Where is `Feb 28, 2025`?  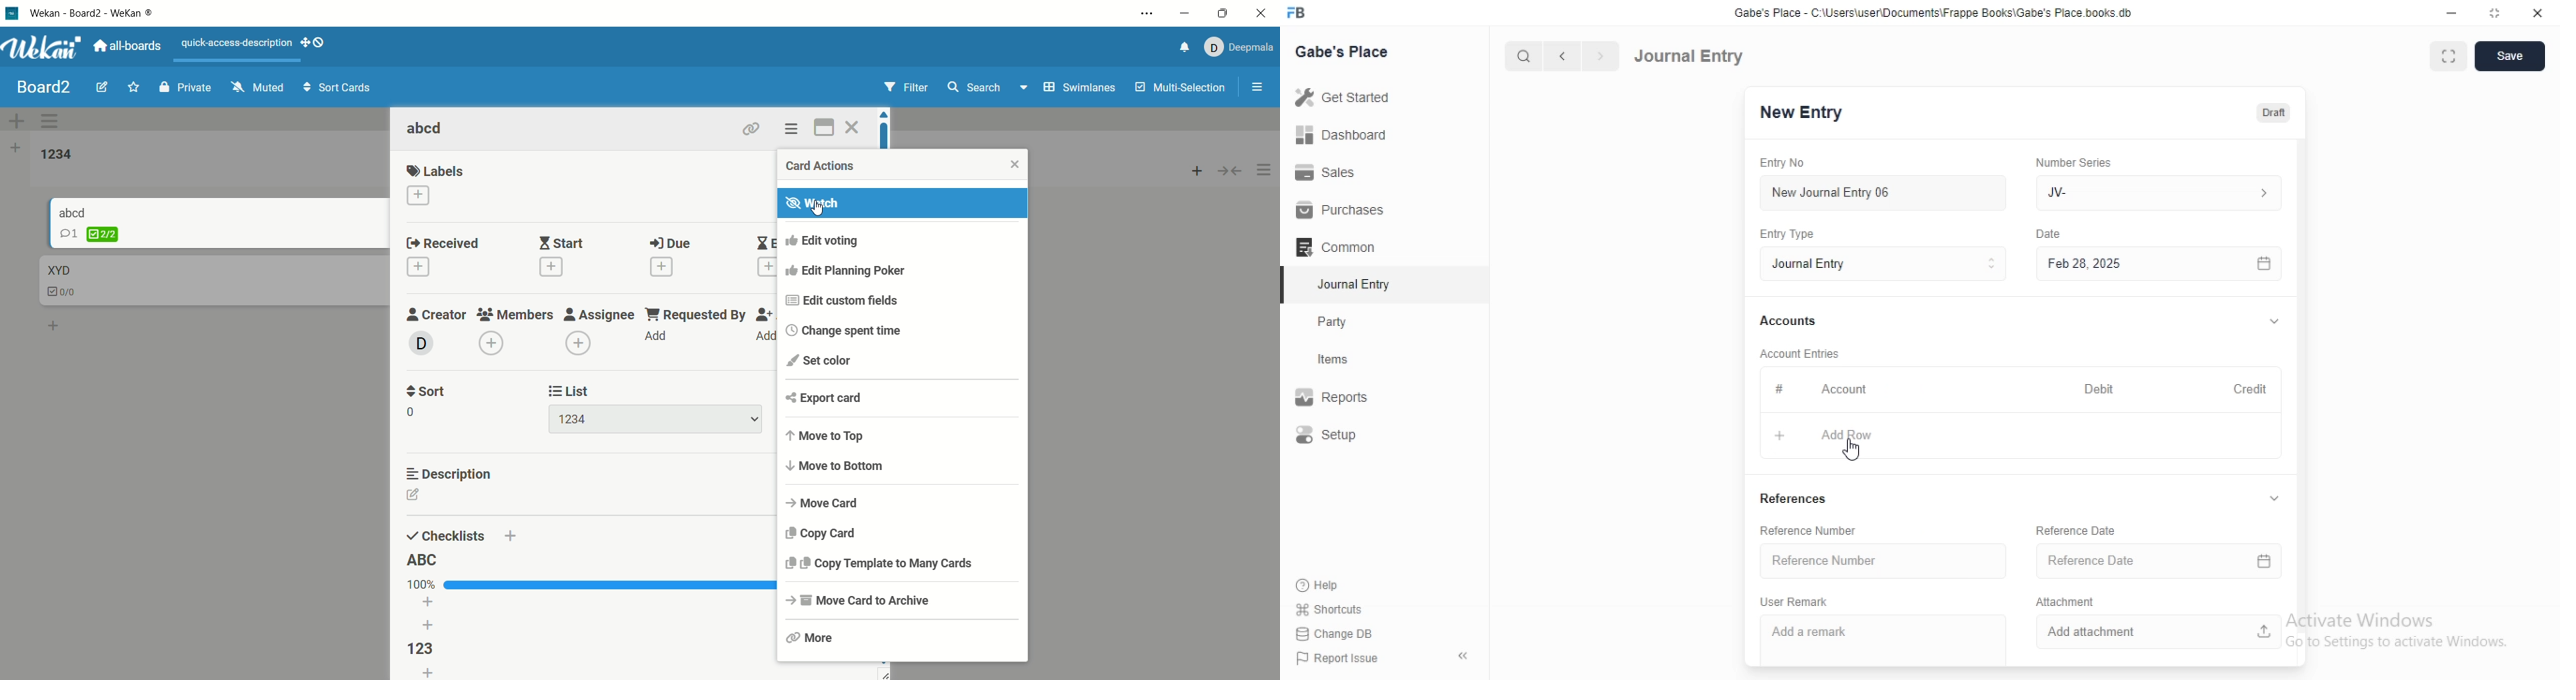
Feb 28, 2025 is located at coordinates (2140, 263).